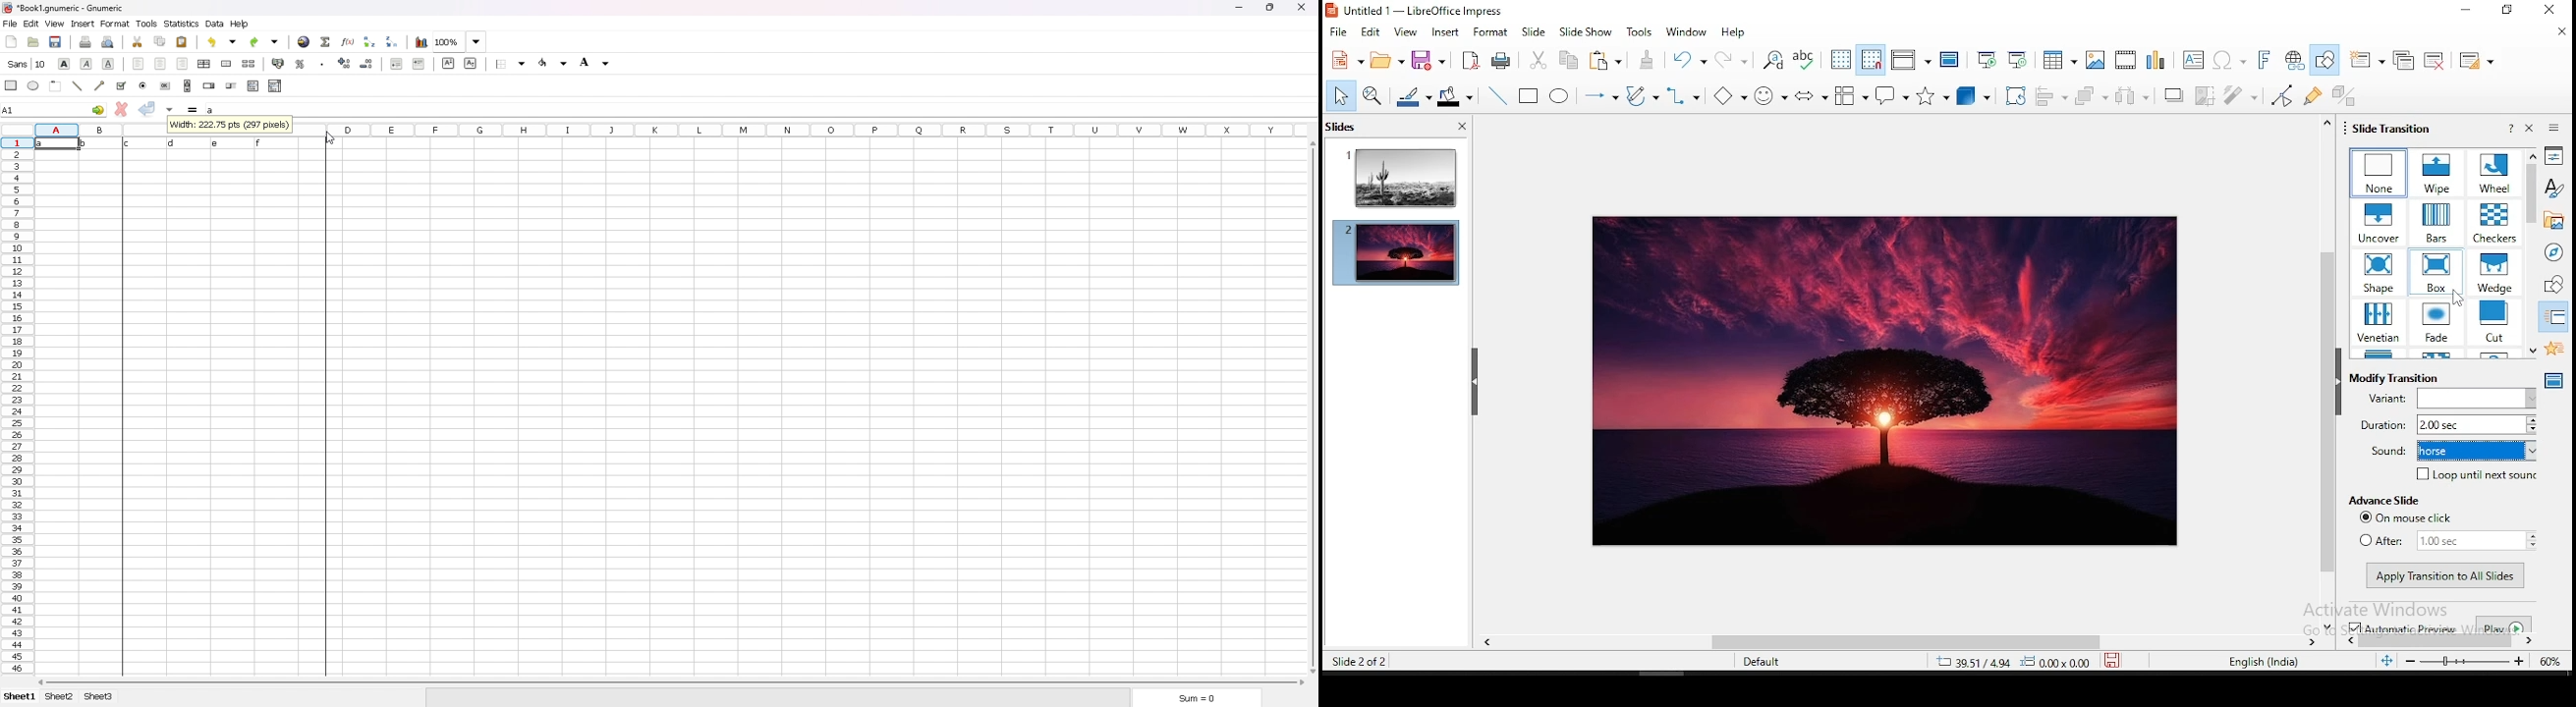  I want to click on help, so click(2511, 129).